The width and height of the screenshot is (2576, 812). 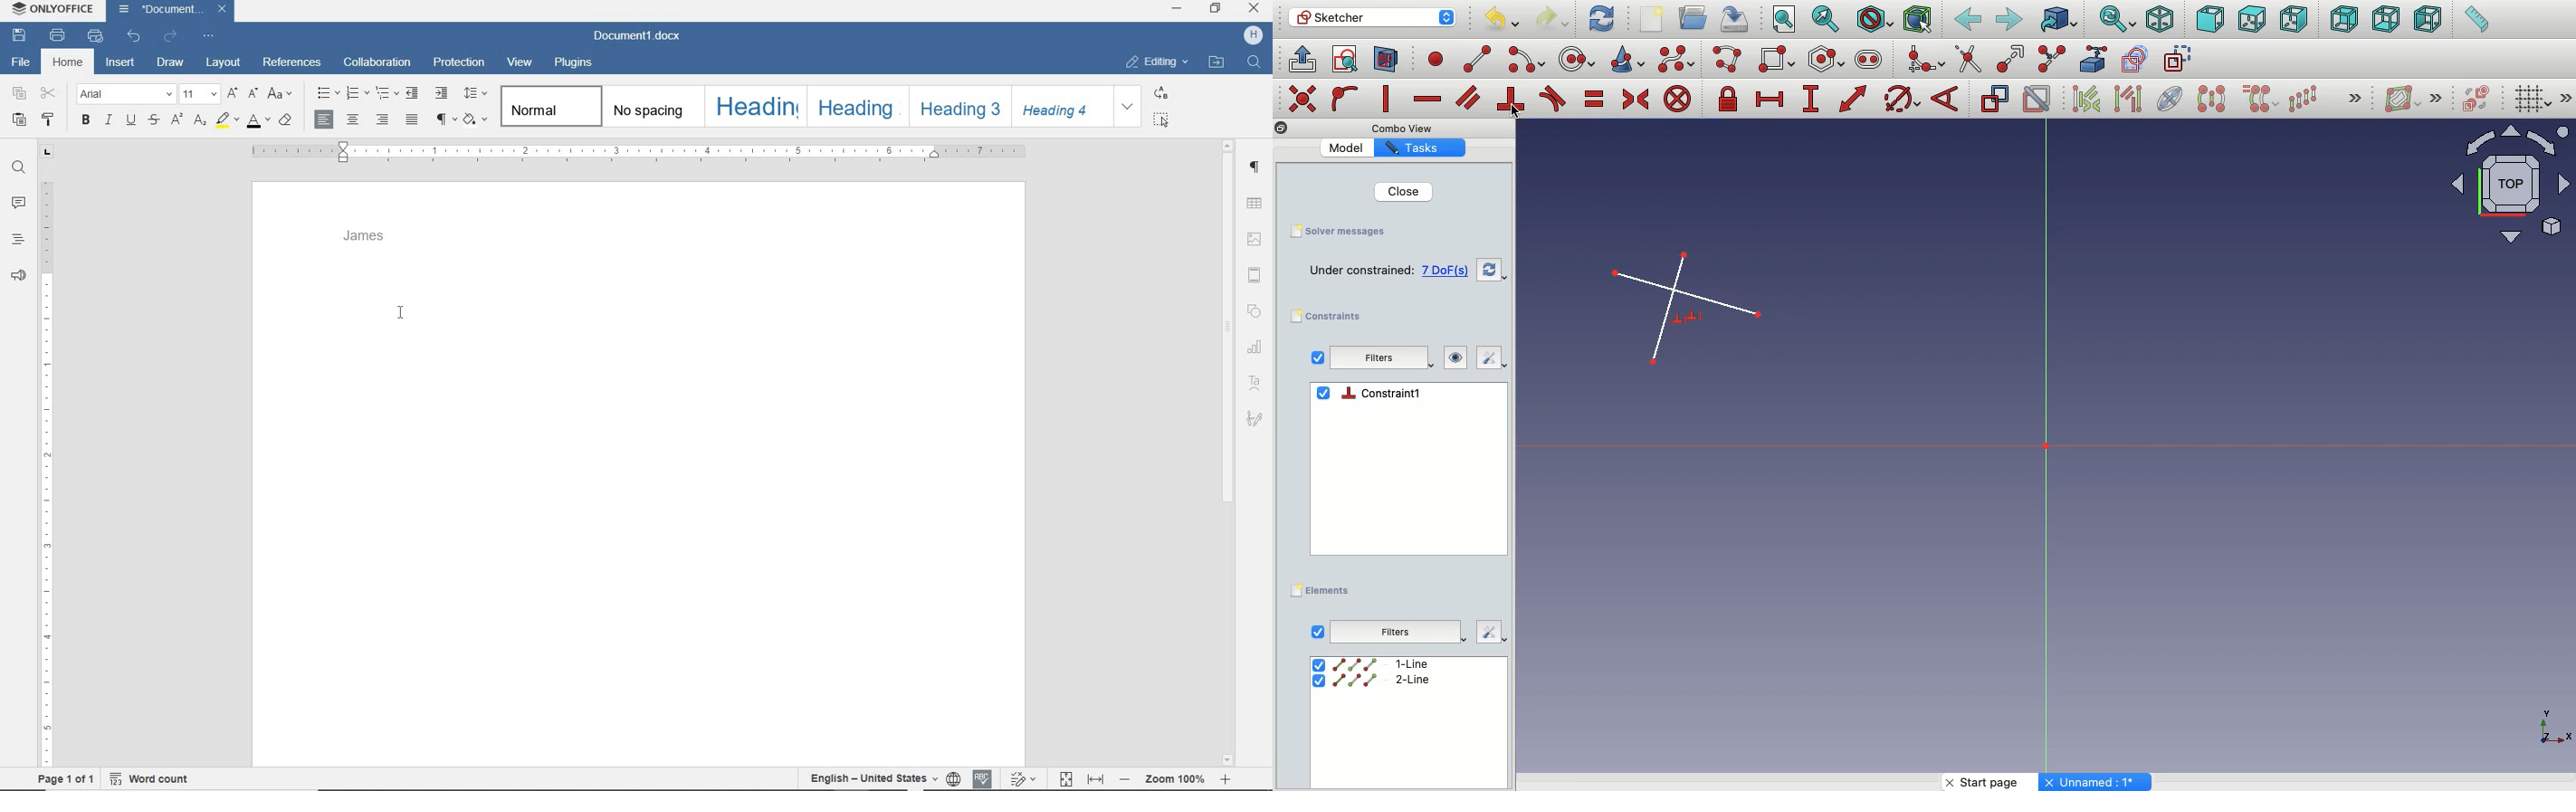 I want to click on Constrain tangent, so click(x=1553, y=99).